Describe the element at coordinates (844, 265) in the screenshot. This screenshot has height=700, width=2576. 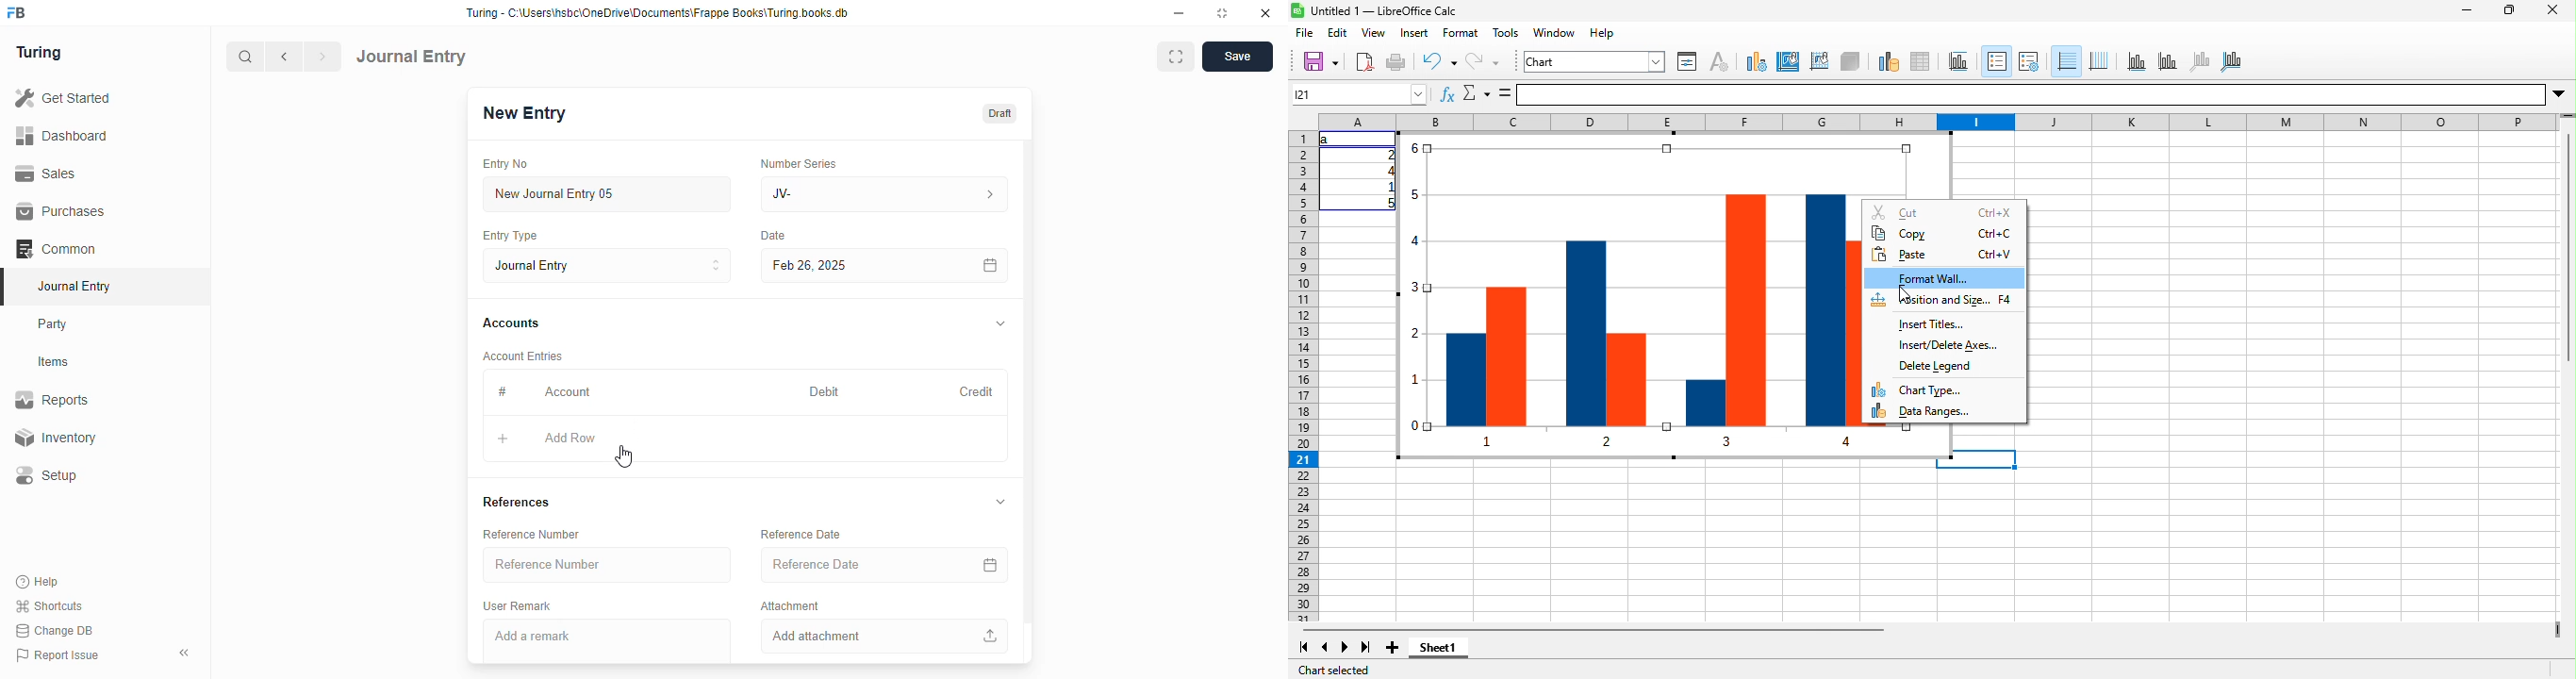
I see `Feb 26, 2025` at that location.